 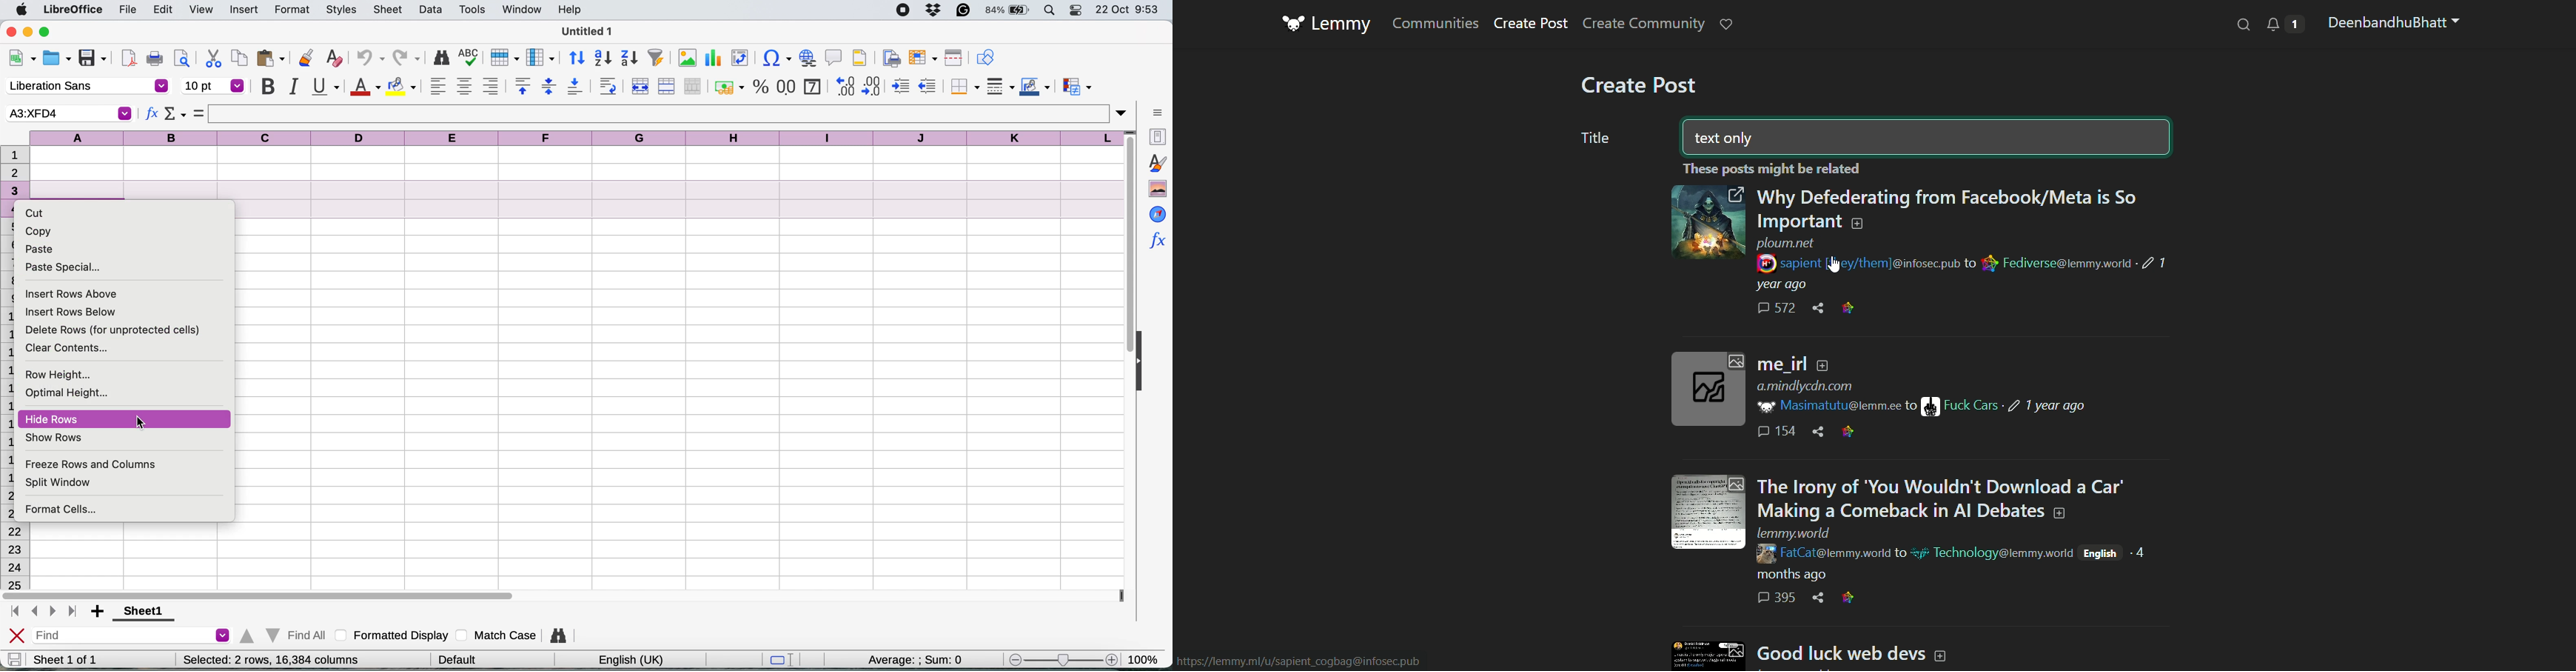 I want to click on insert comment, so click(x=834, y=57).